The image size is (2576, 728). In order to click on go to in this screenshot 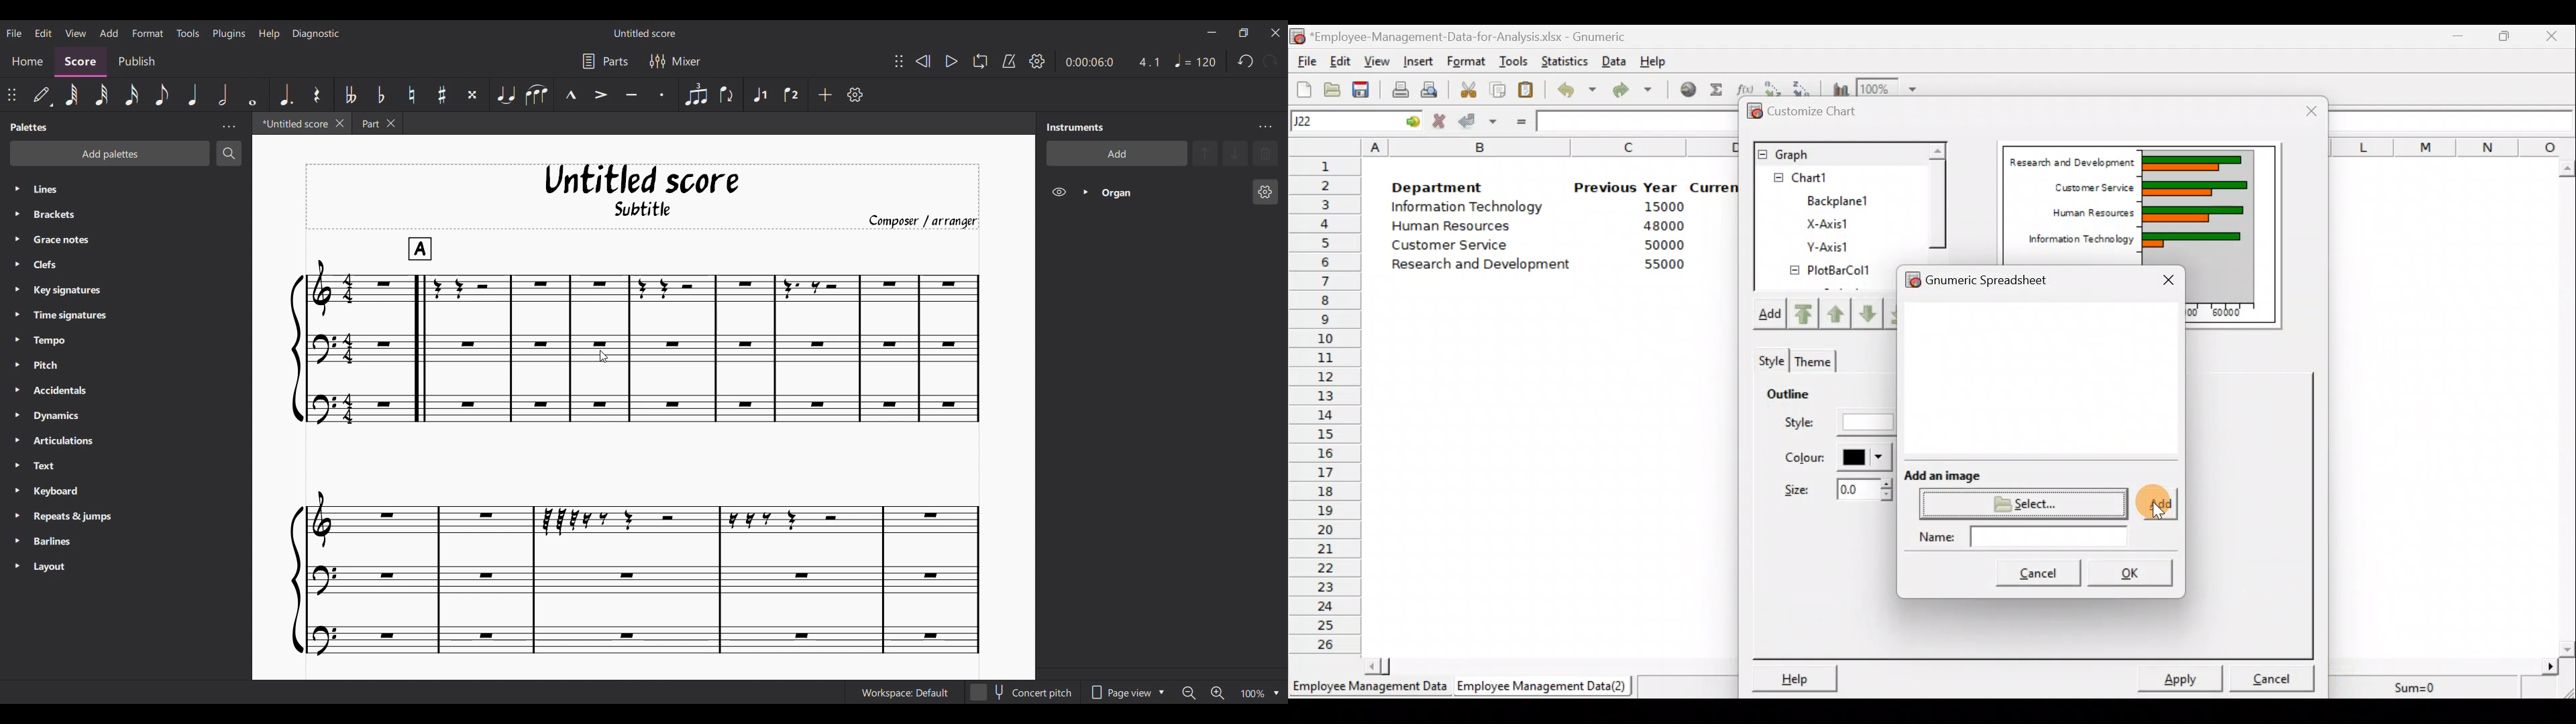, I will do `click(1411, 121)`.